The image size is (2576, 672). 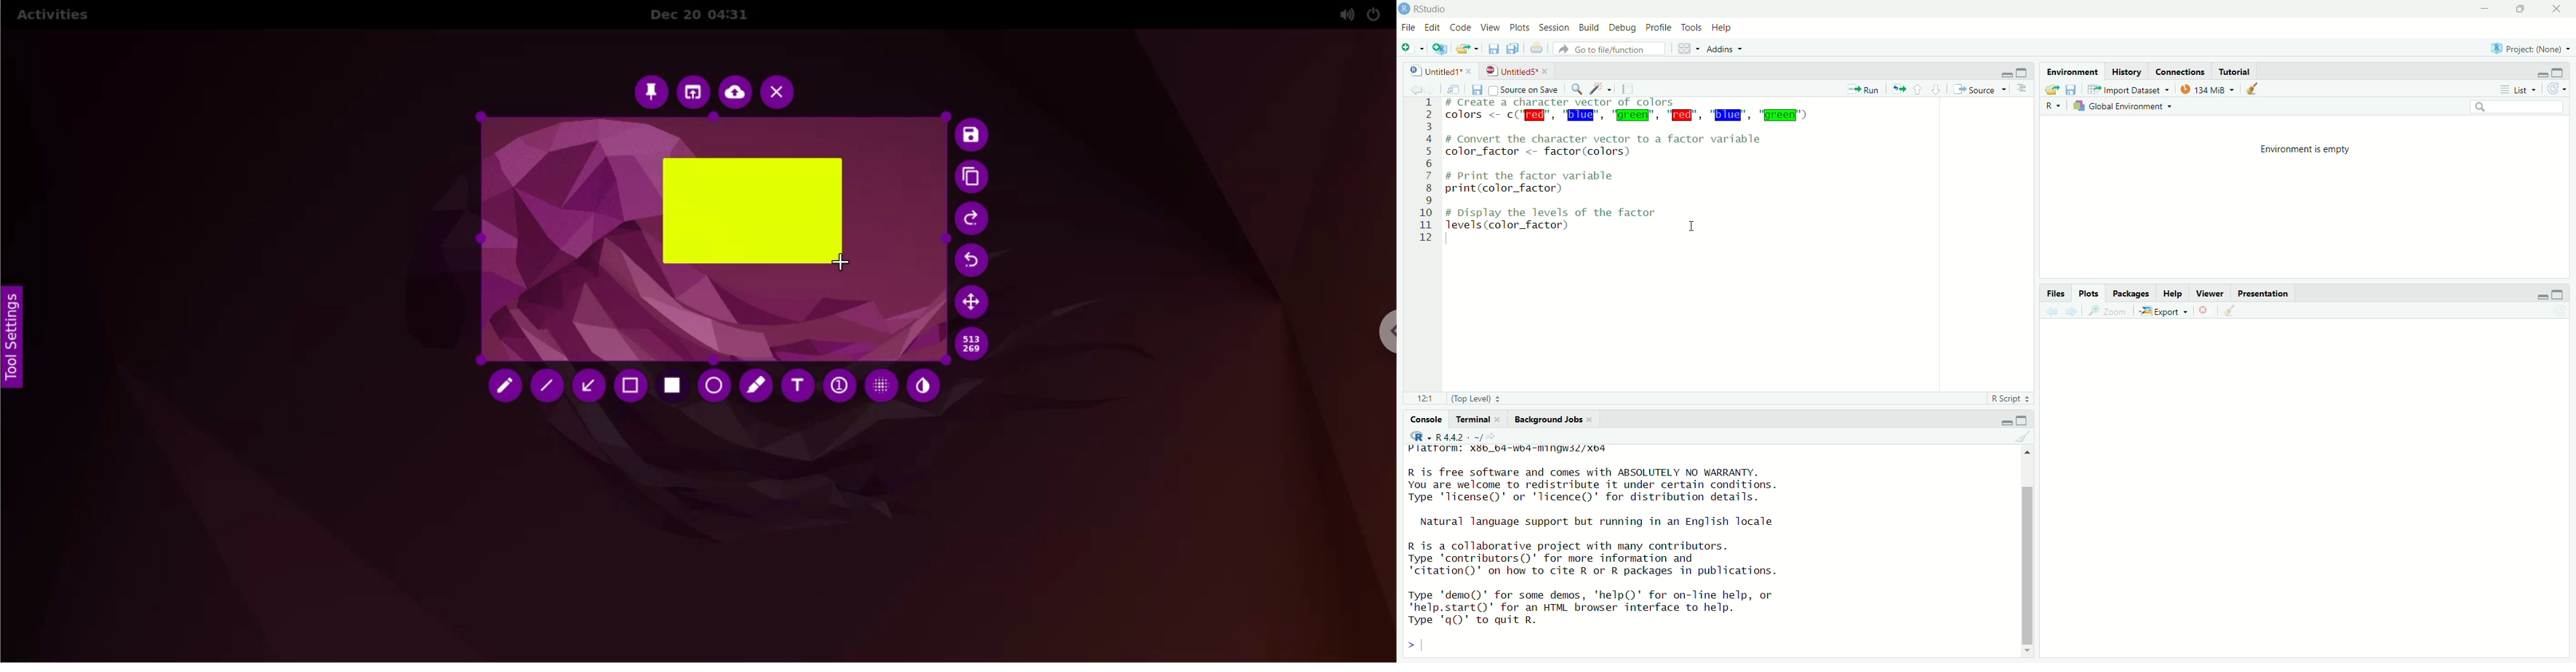 What do you see at coordinates (2075, 90) in the screenshot?
I see `save workspace as` at bounding box center [2075, 90].